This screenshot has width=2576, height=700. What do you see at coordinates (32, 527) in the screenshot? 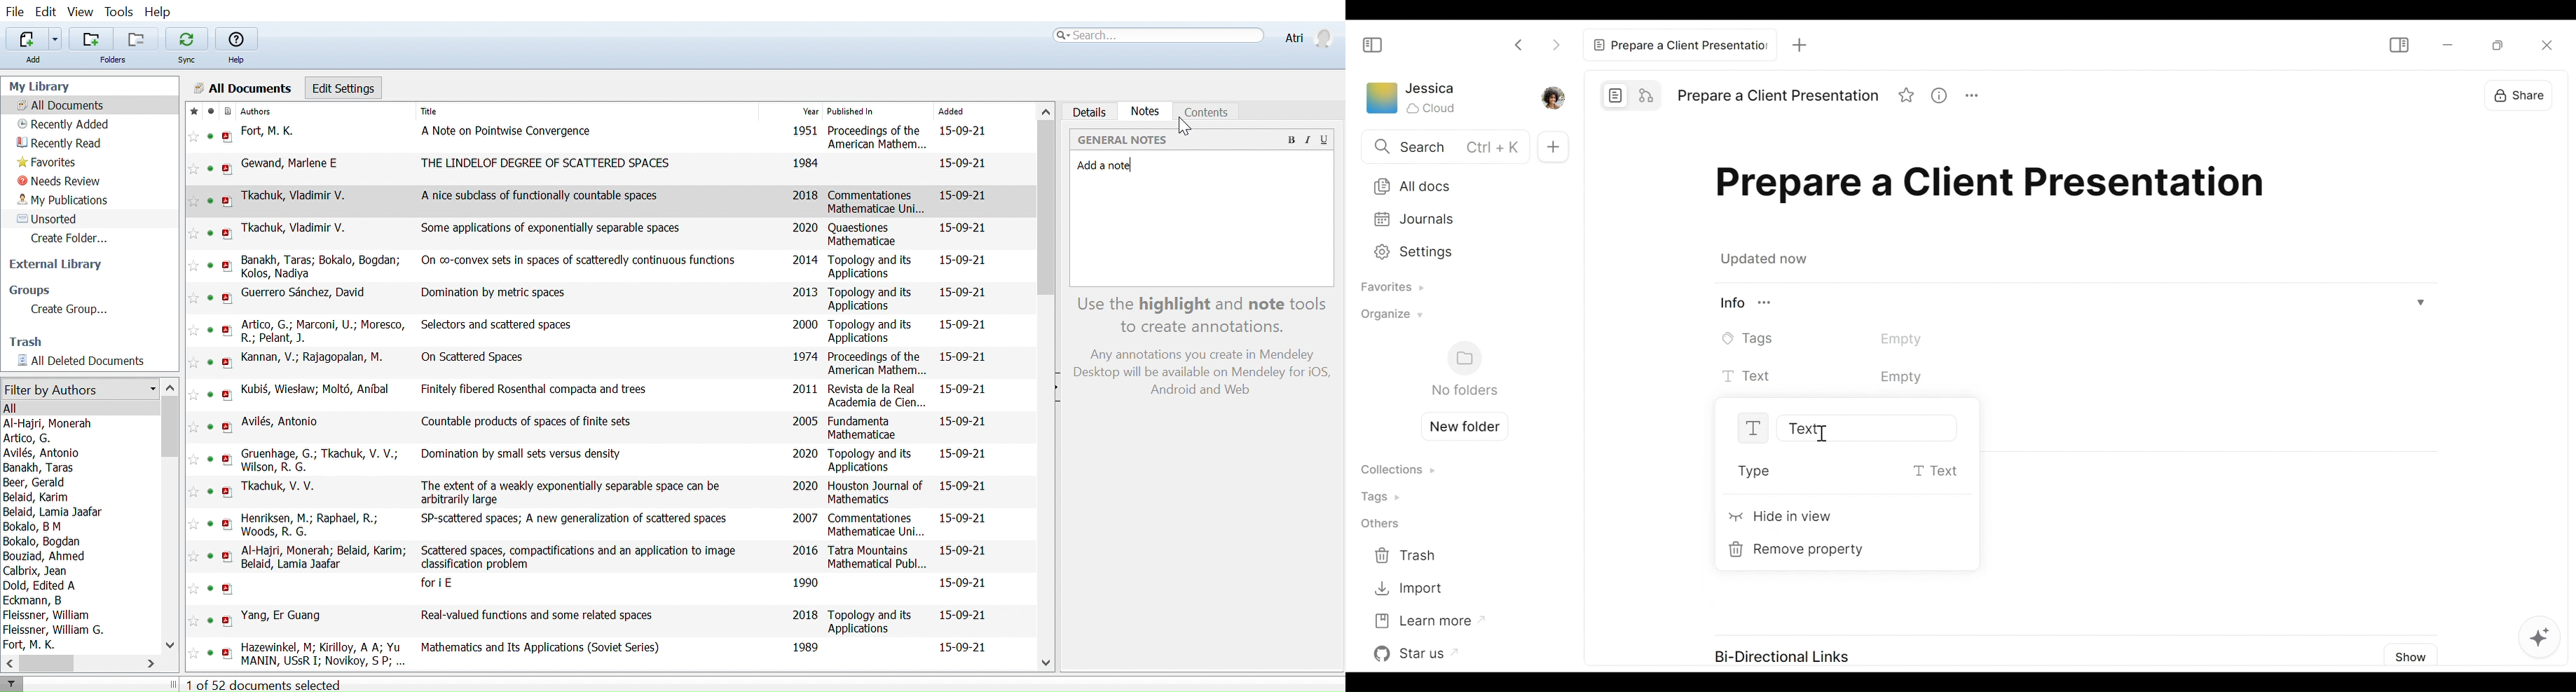
I see `Bokalo, B M` at bounding box center [32, 527].